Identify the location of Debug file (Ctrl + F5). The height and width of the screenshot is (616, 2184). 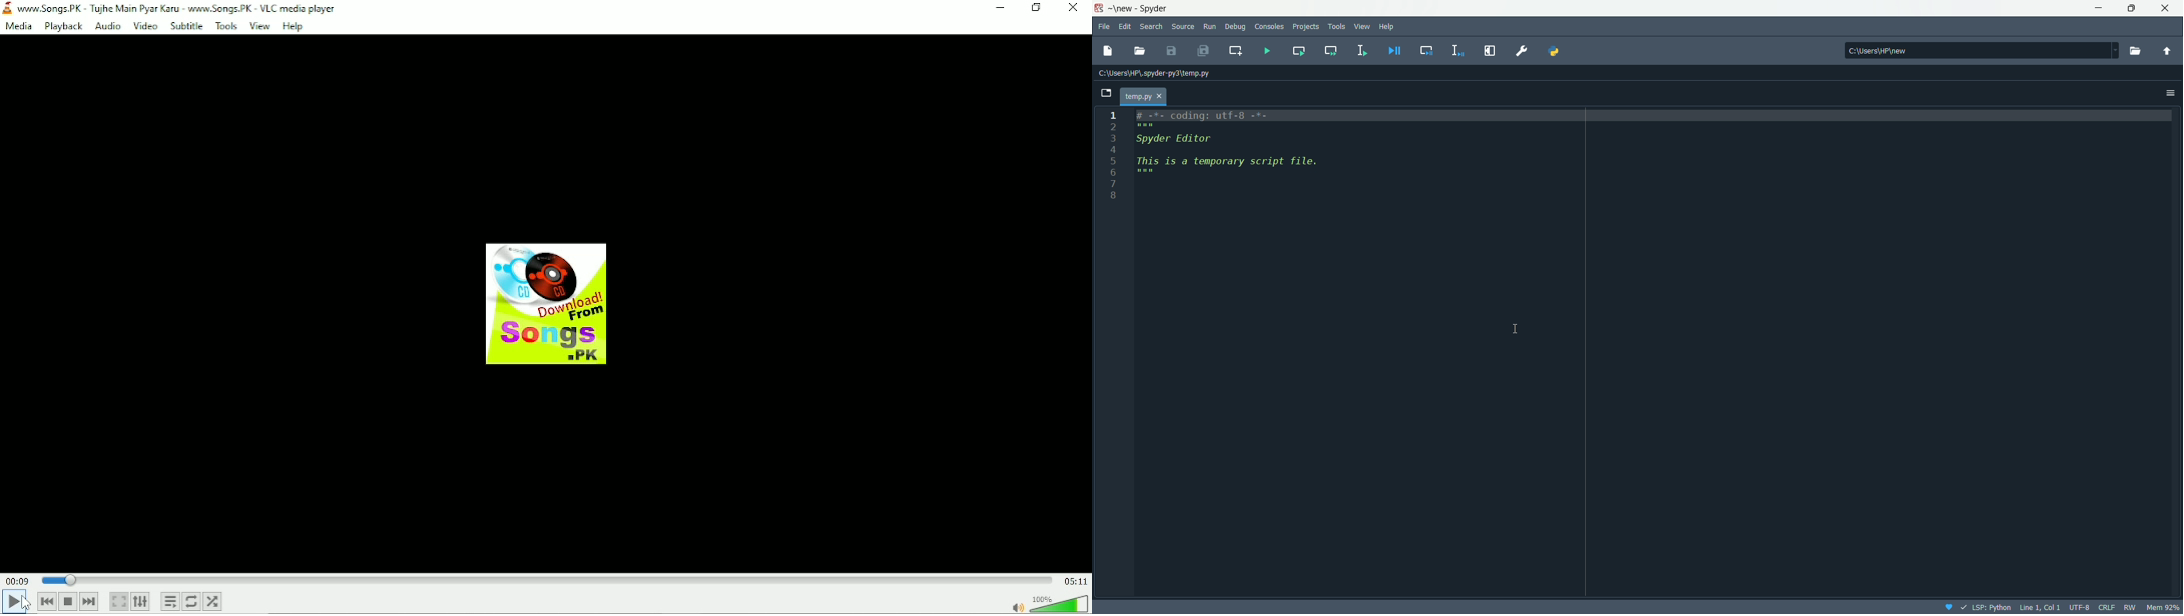
(1396, 51).